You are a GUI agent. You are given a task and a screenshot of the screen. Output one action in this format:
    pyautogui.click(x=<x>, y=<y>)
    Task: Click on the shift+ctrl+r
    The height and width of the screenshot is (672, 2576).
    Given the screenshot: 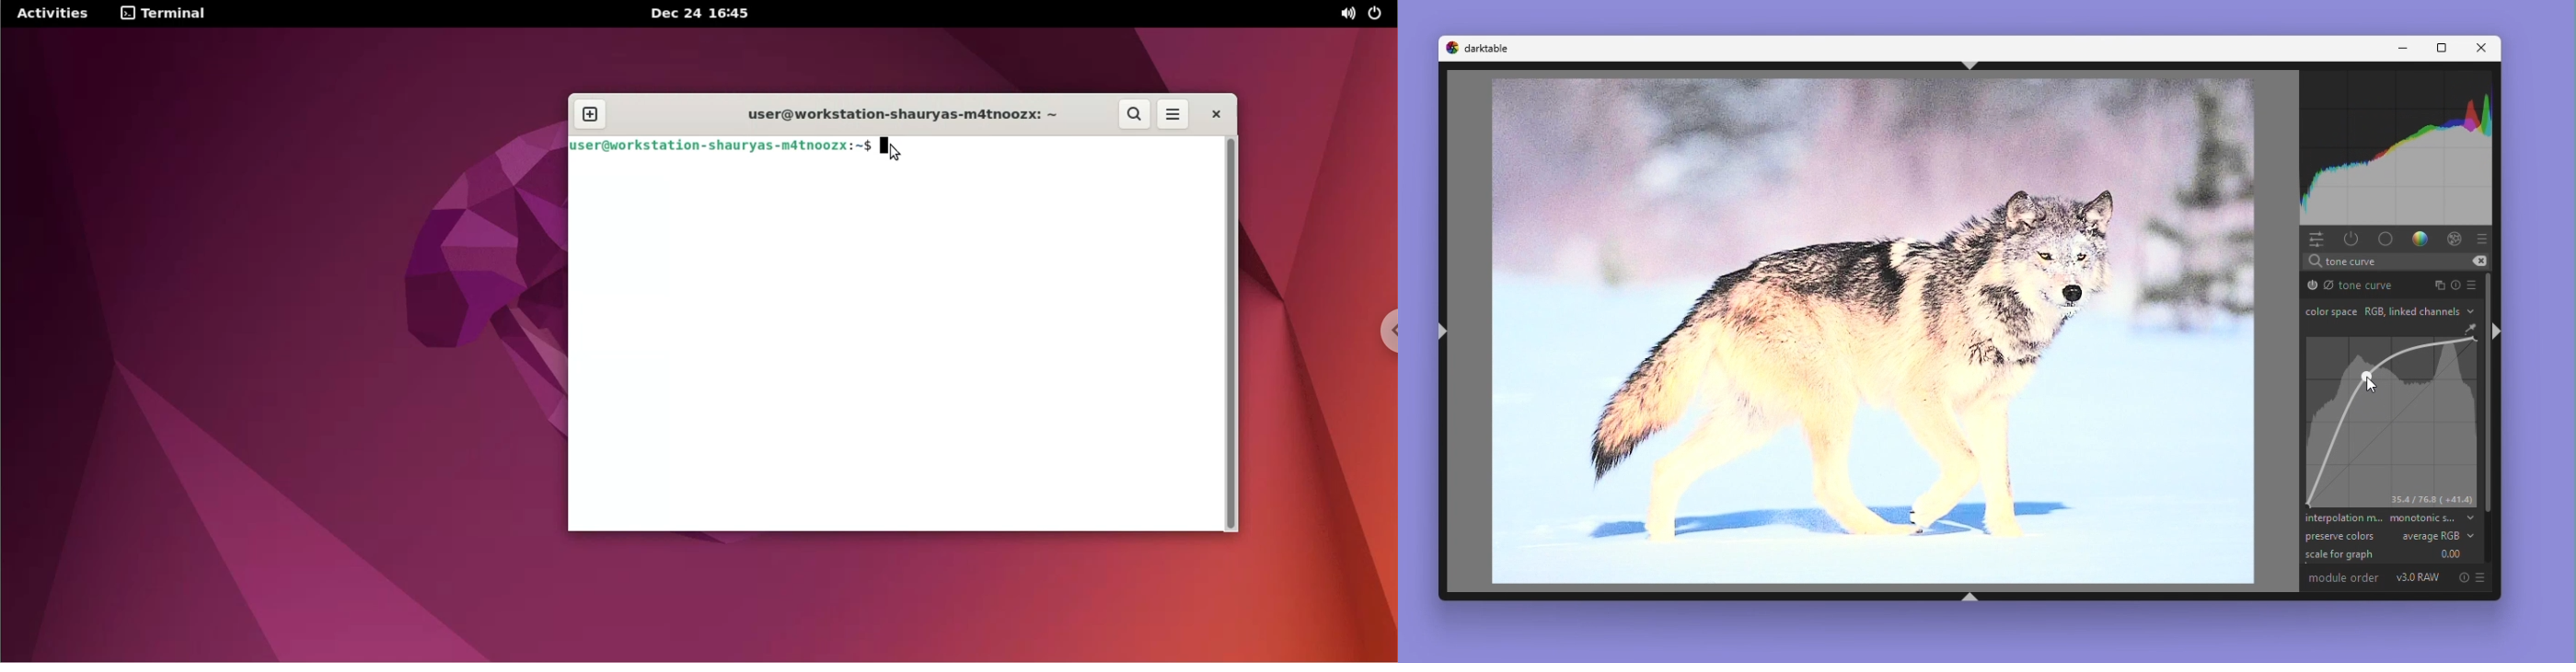 What is the action you would take?
    pyautogui.click(x=2502, y=331)
    